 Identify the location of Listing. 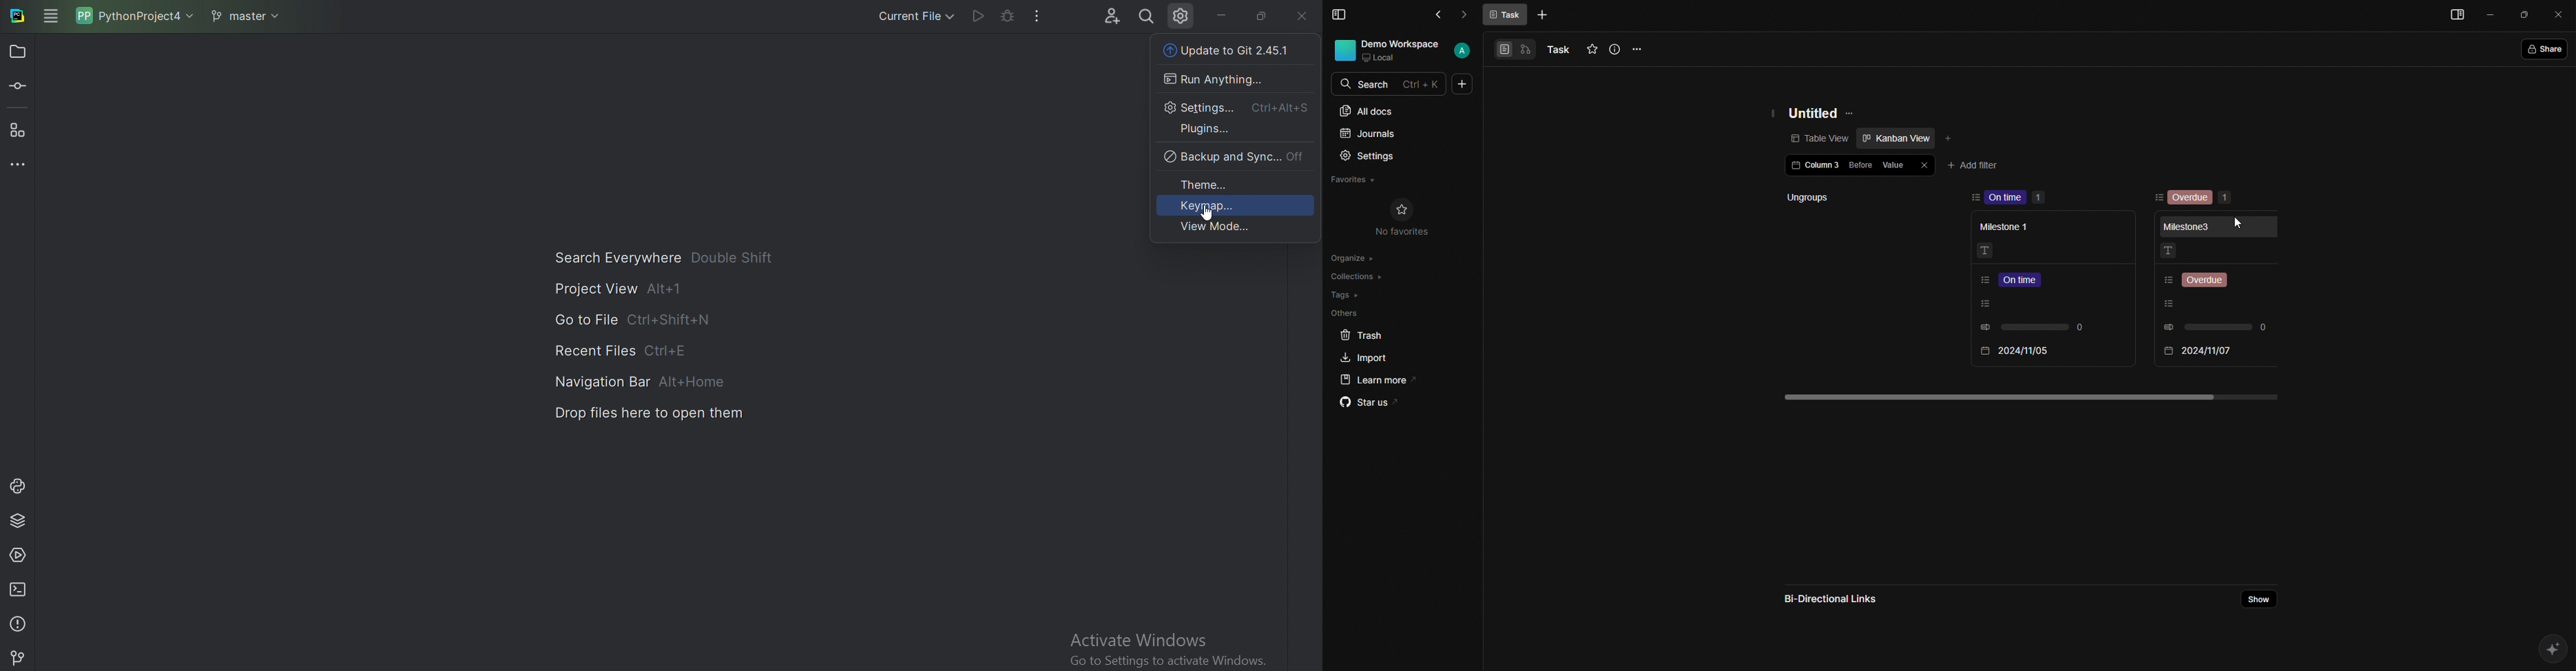
(2185, 303).